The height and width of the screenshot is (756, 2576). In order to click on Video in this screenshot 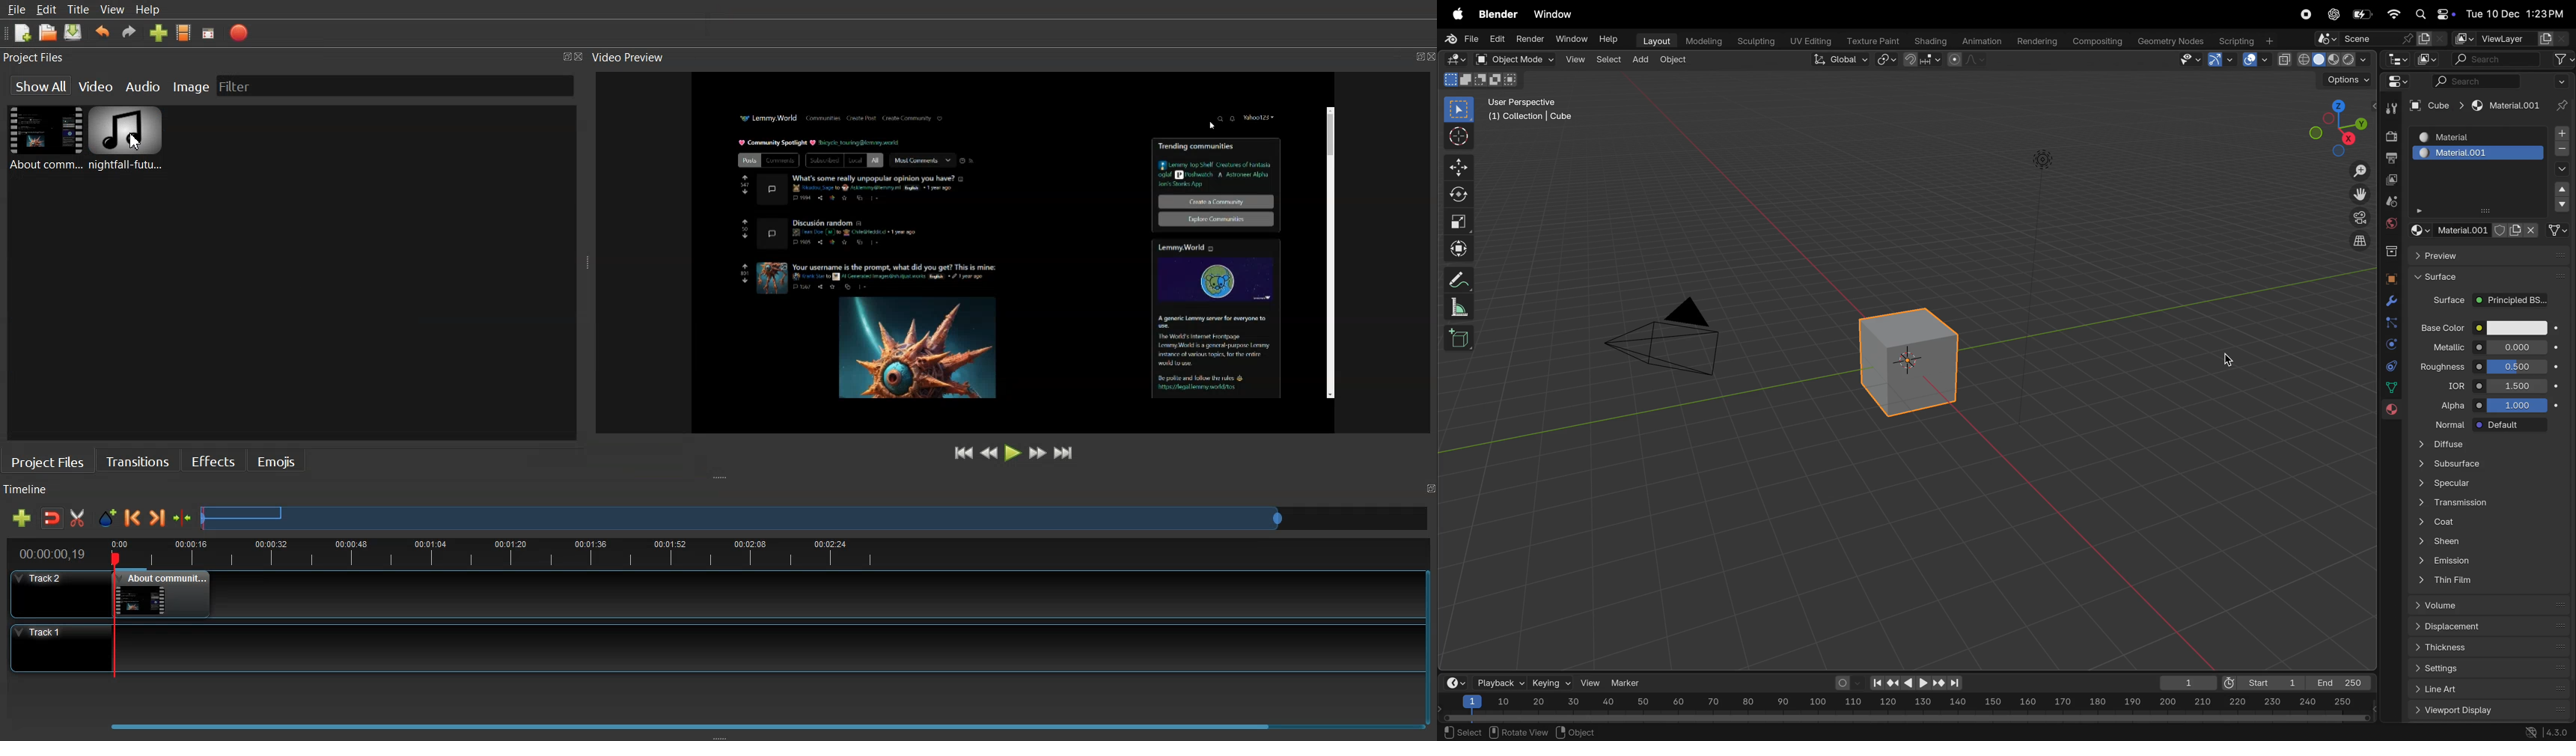, I will do `click(97, 85)`.